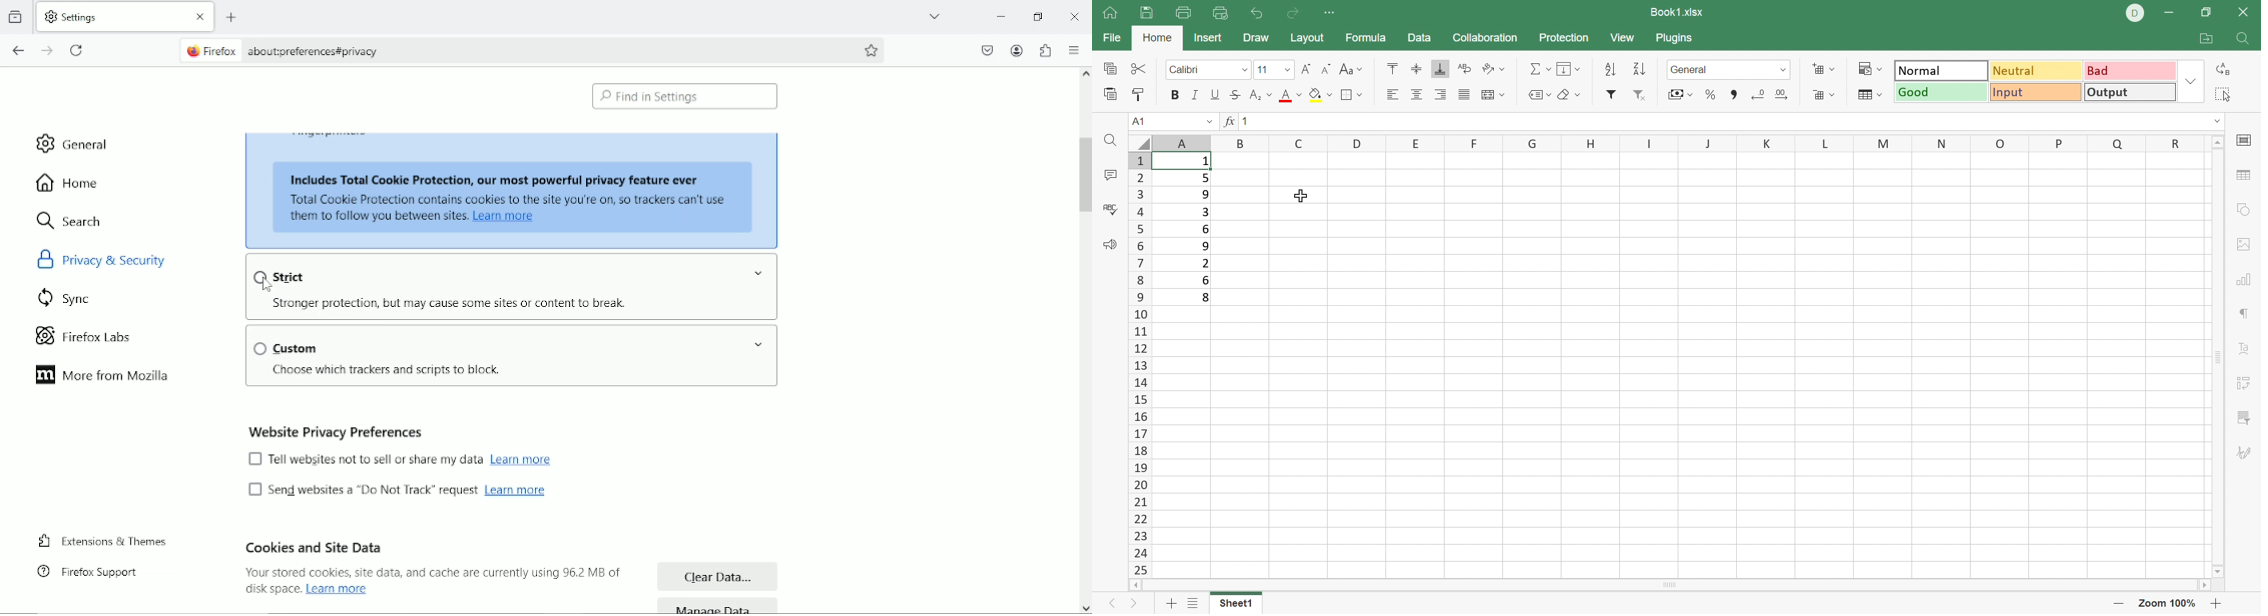 The width and height of the screenshot is (2268, 616). What do you see at coordinates (2167, 604) in the screenshot?
I see `Zoom out 100%` at bounding box center [2167, 604].